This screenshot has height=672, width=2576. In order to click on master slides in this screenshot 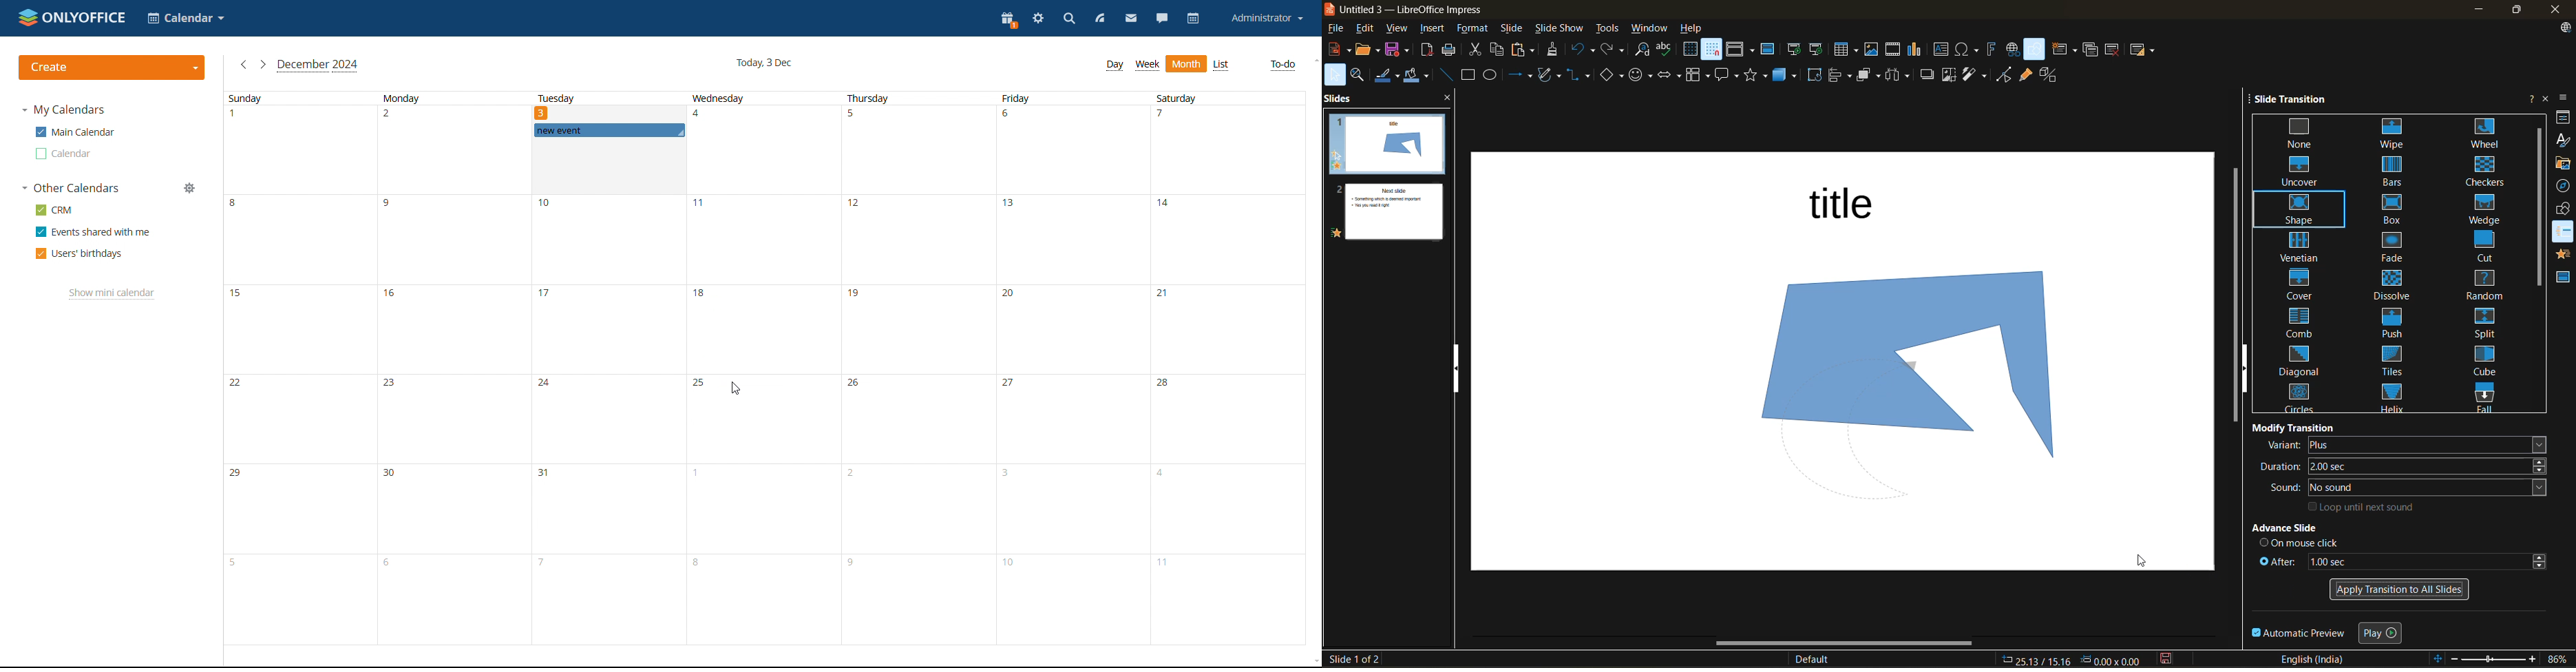, I will do `click(2564, 280)`.